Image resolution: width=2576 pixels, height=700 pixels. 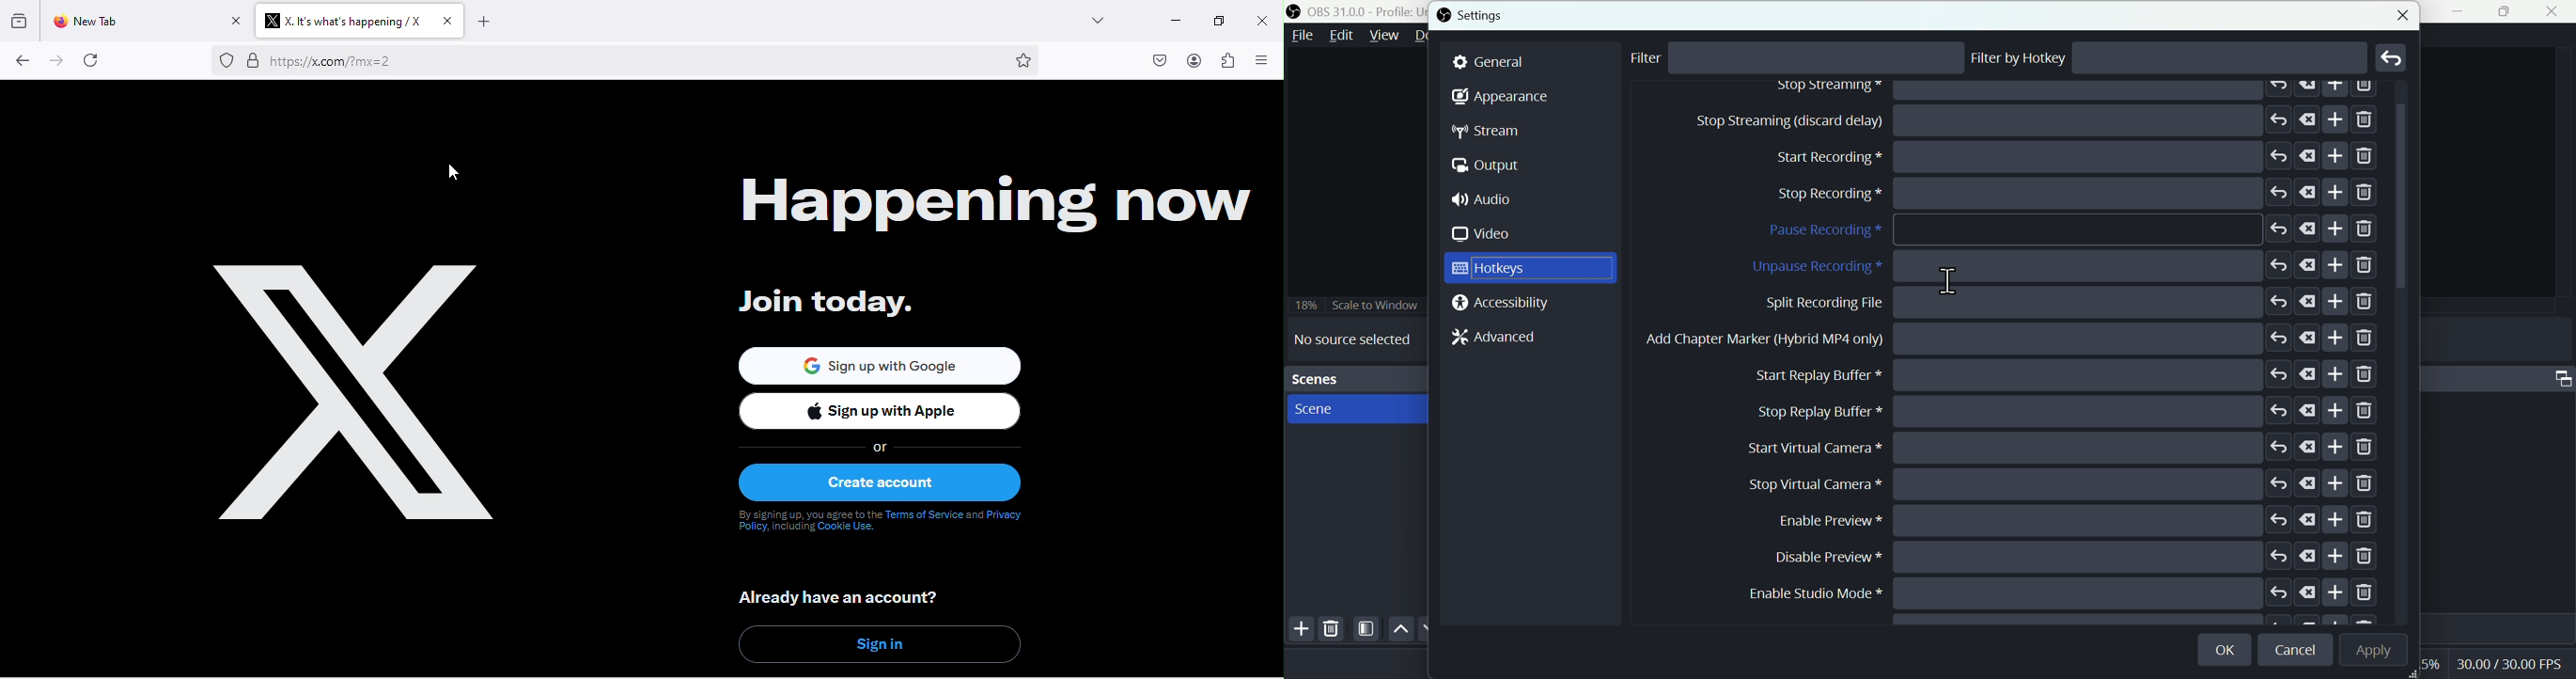 I want to click on Hot keys, so click(x=1530, y=268).